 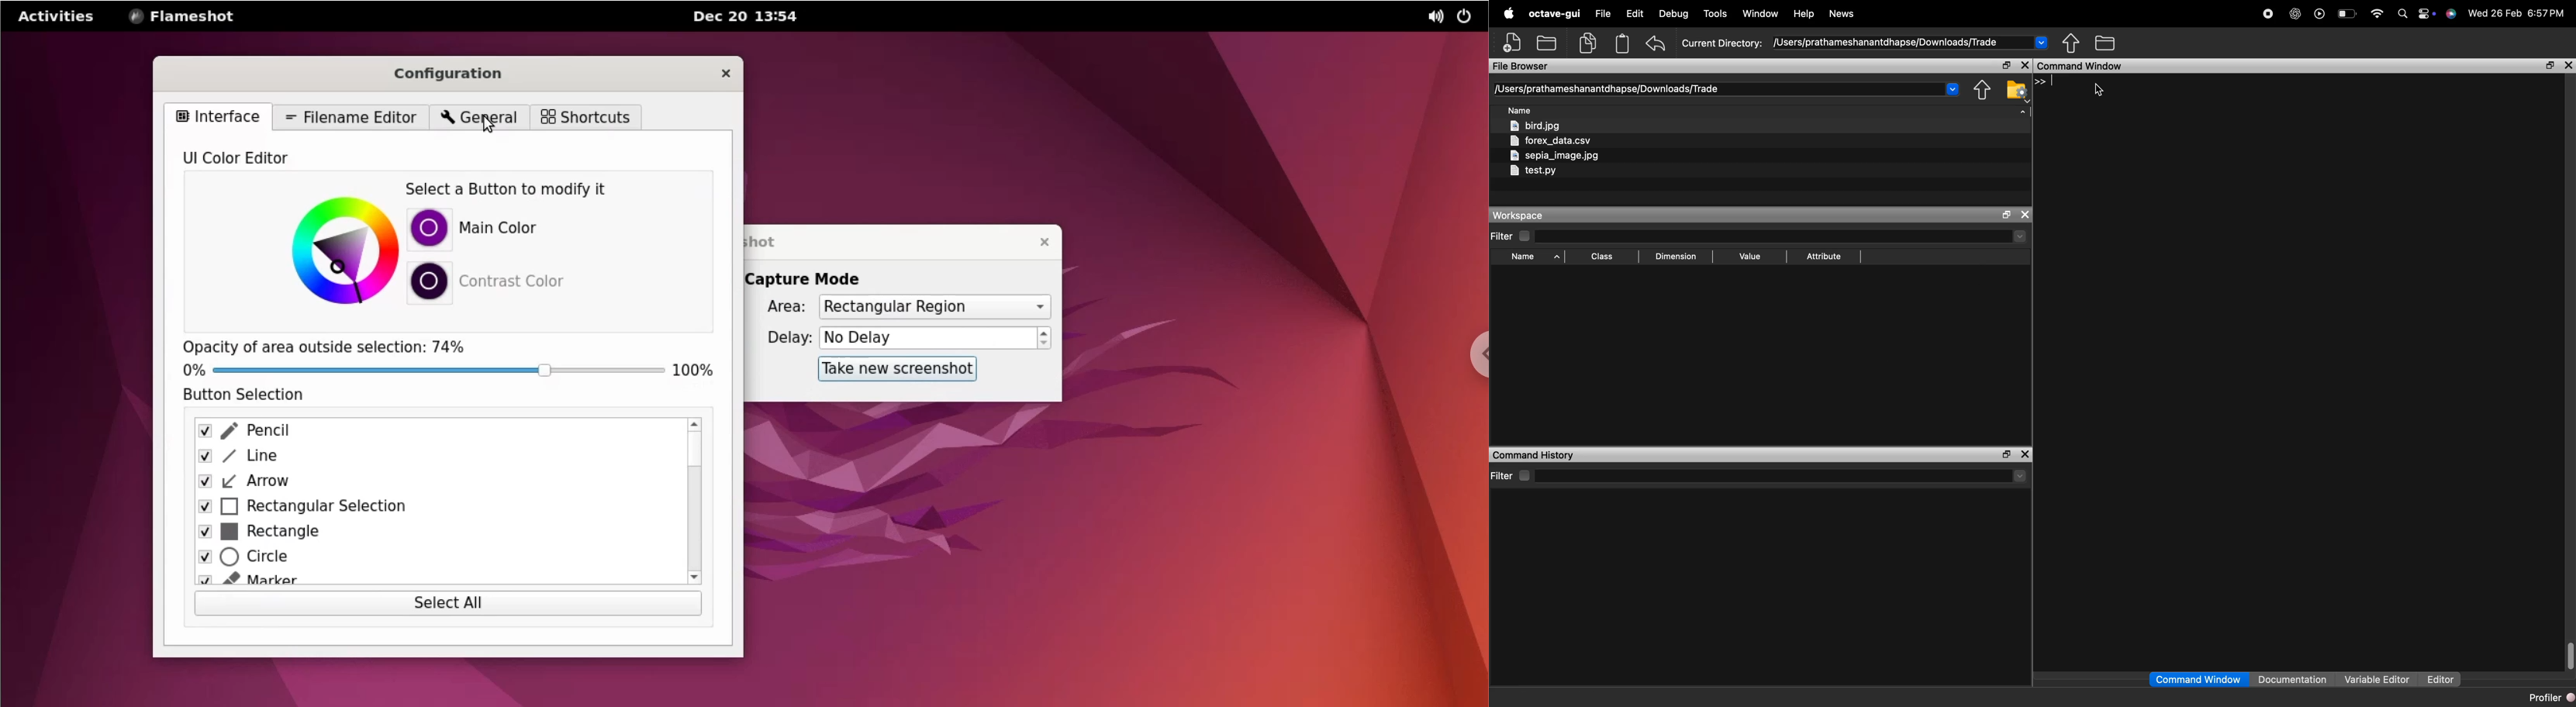 What do you see at coordinates (2080, 67) in the screenshot?
I see `command window` at bounding box center [2080, 67].